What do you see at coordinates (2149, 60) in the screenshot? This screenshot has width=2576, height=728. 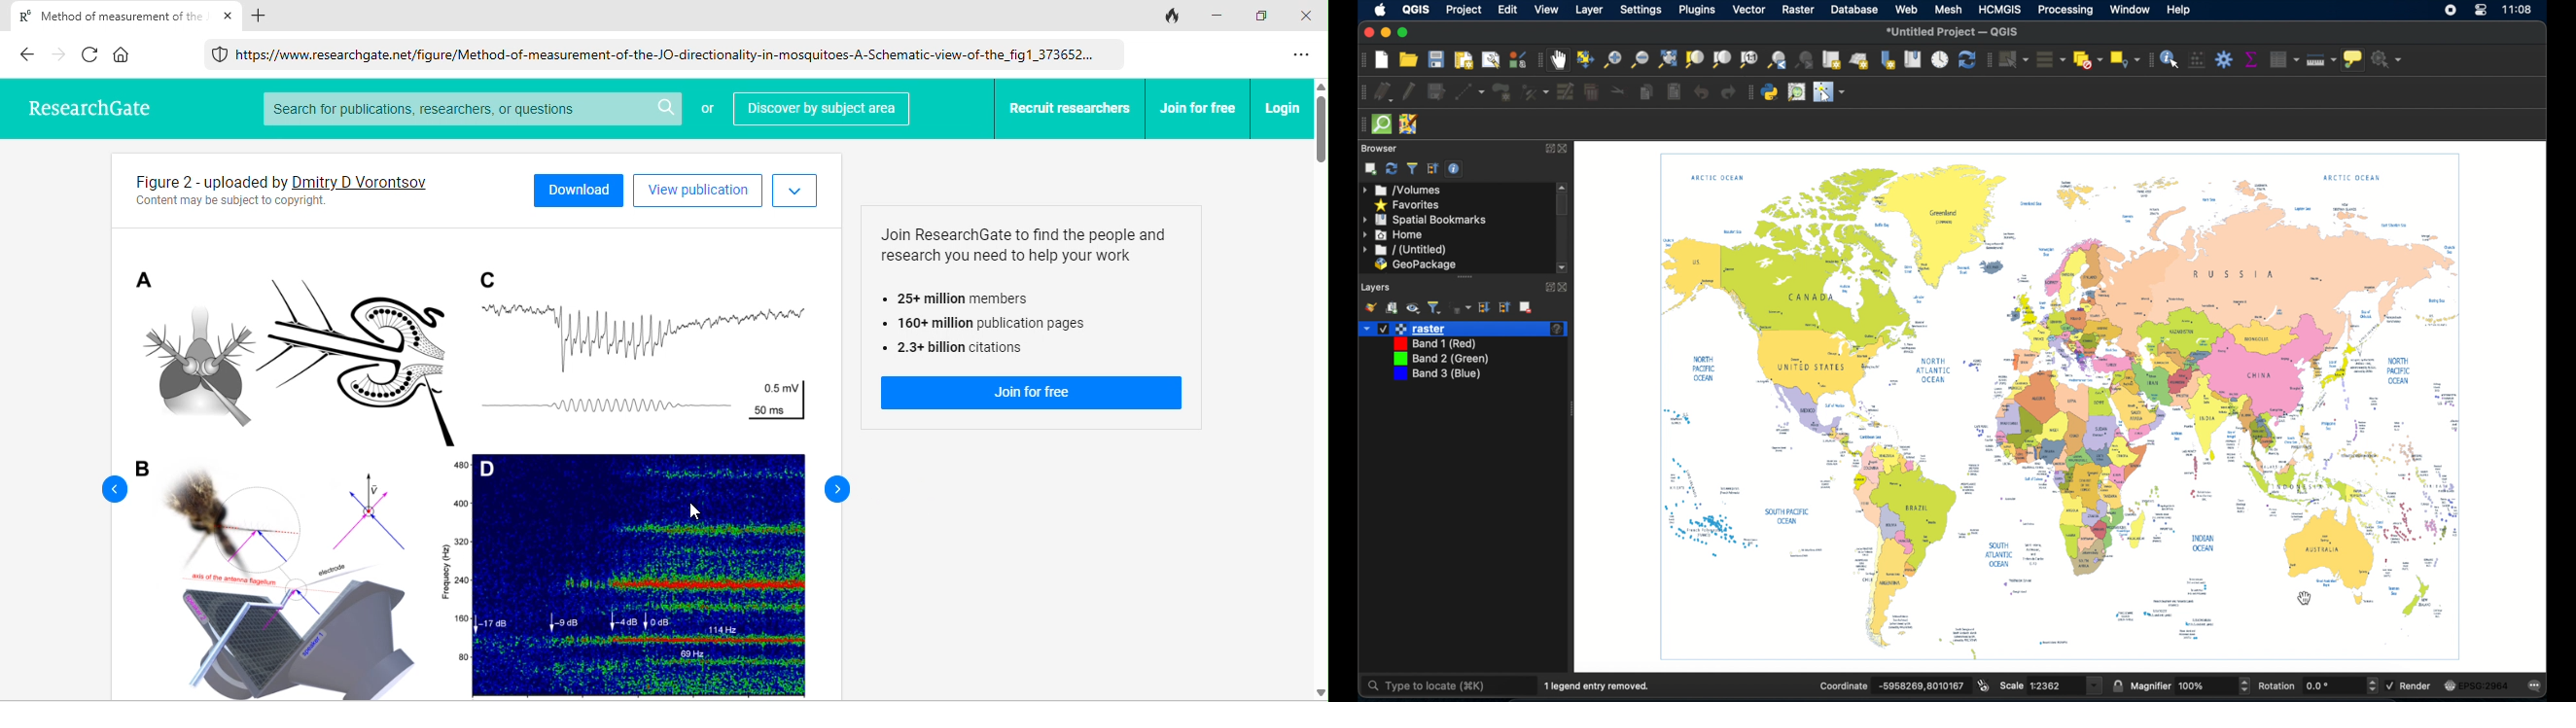 I see `attribute toolbar` at bounding box center [2149, 60].